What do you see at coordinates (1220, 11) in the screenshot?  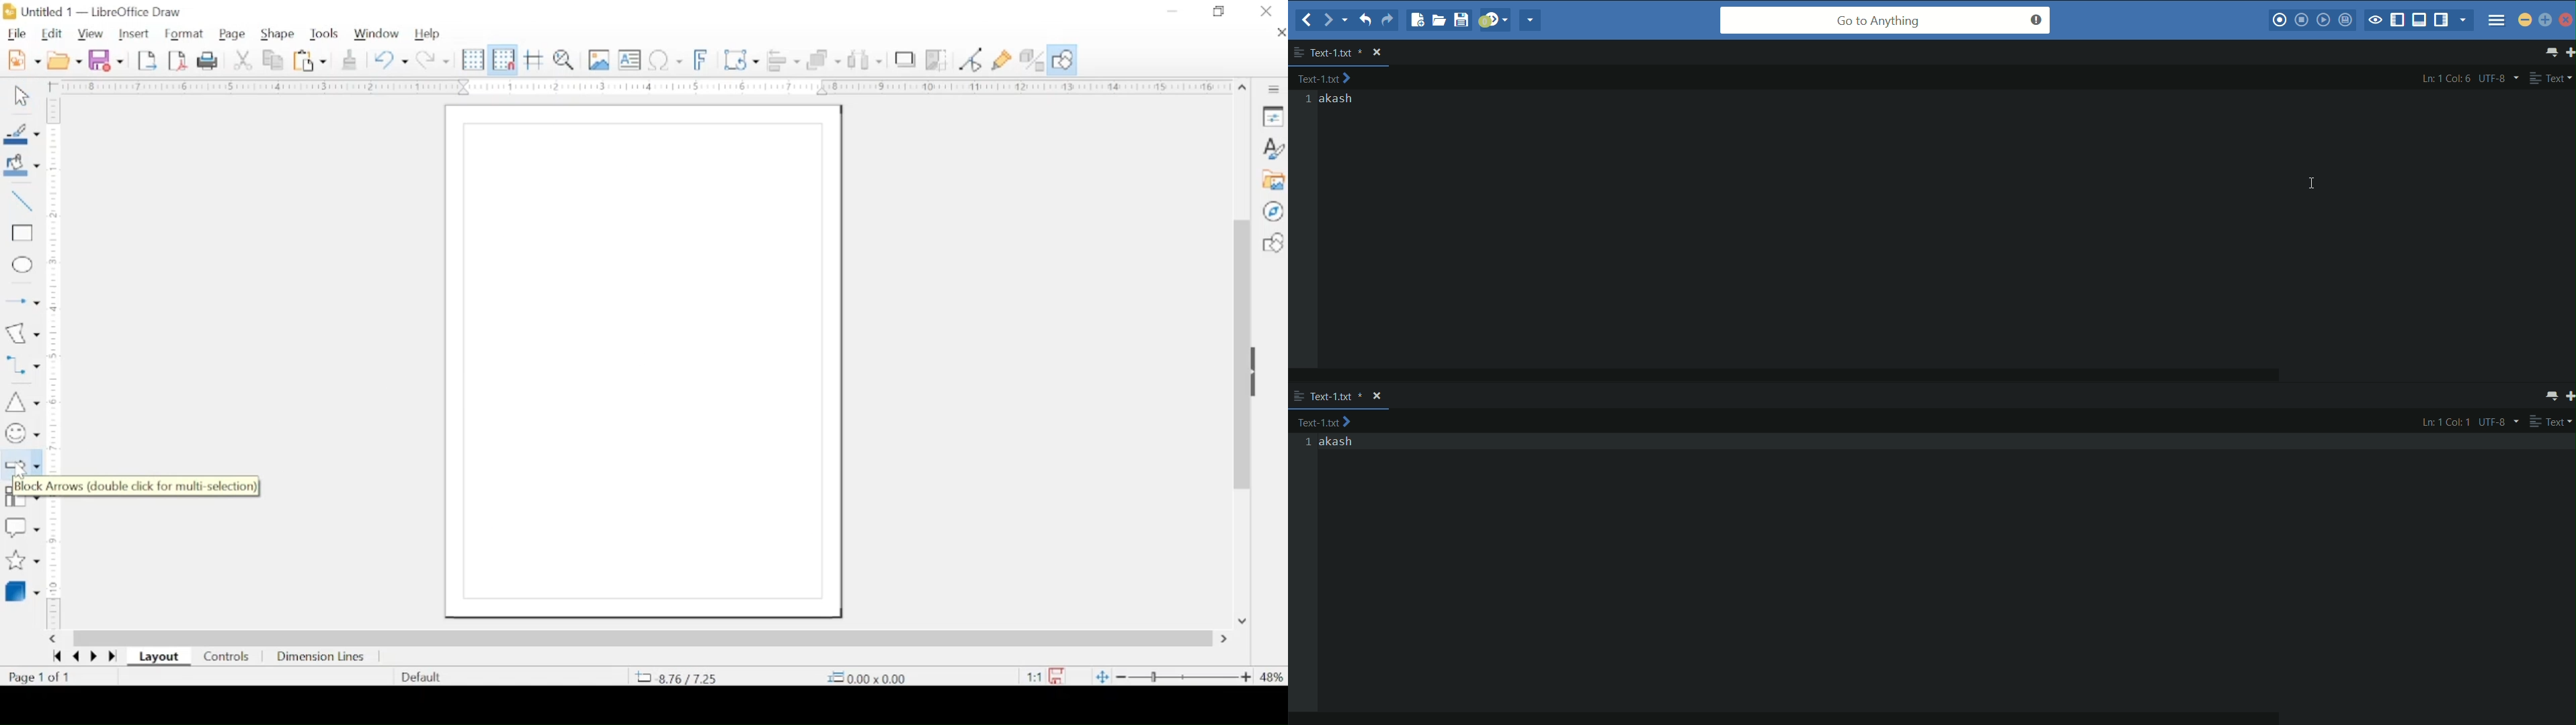 I see `restore down` at bounding box center [1220, 11].